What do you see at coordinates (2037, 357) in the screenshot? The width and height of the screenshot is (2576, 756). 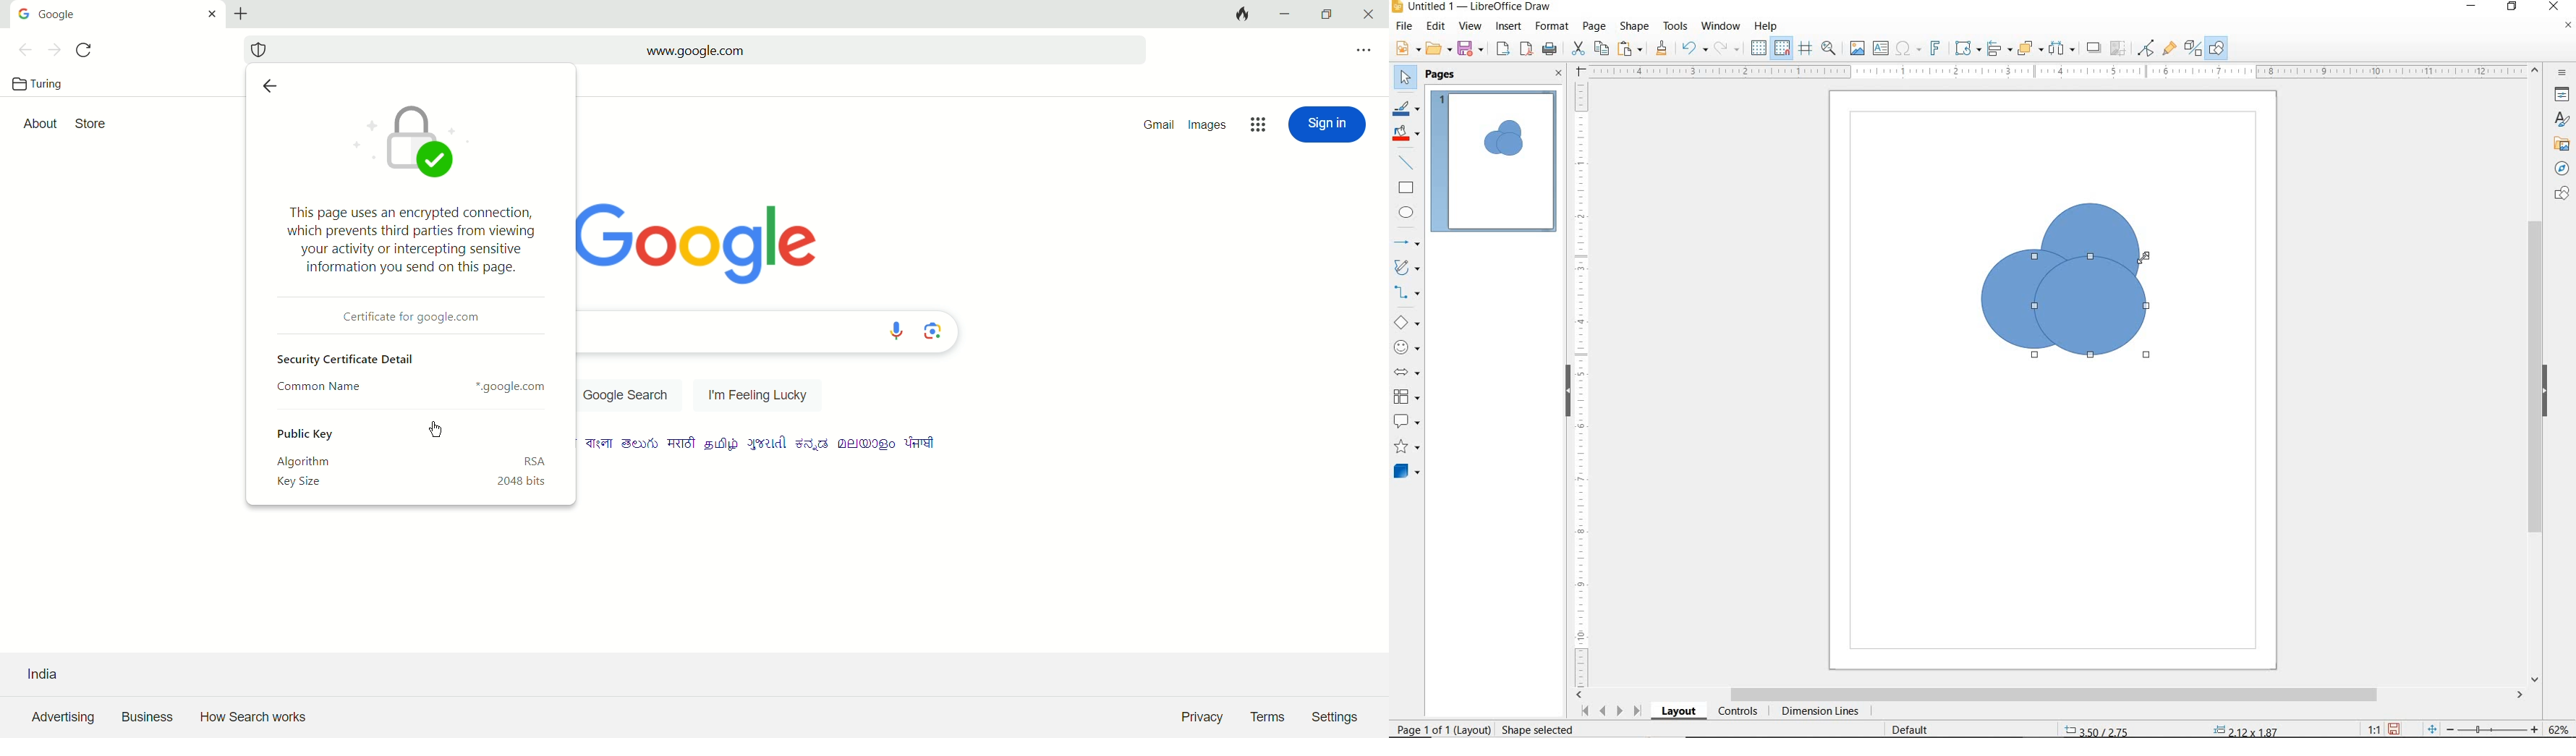 I see `ELLIPSE TOOL` at bounding box center [2037, 357].